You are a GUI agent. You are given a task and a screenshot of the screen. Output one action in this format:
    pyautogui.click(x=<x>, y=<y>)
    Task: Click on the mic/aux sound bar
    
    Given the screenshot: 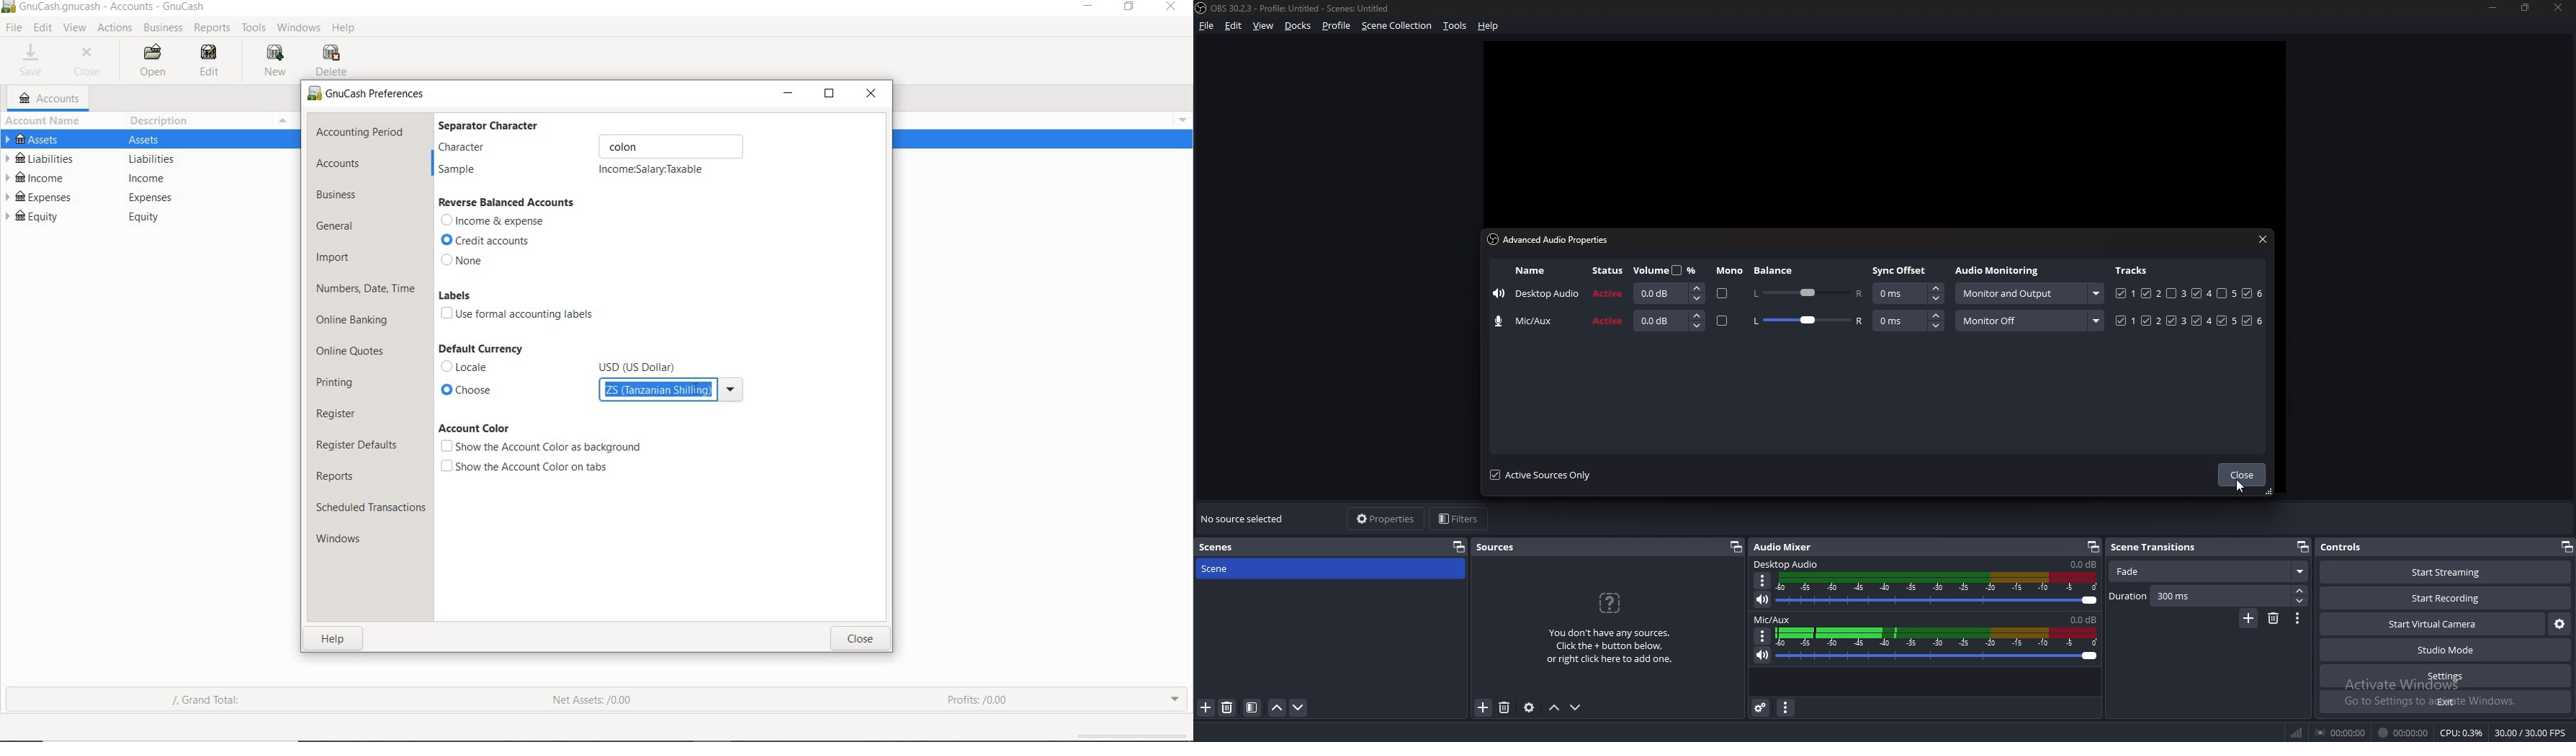 What is the action you would take?
    pyautogui.click(x=1937, y=643)
    